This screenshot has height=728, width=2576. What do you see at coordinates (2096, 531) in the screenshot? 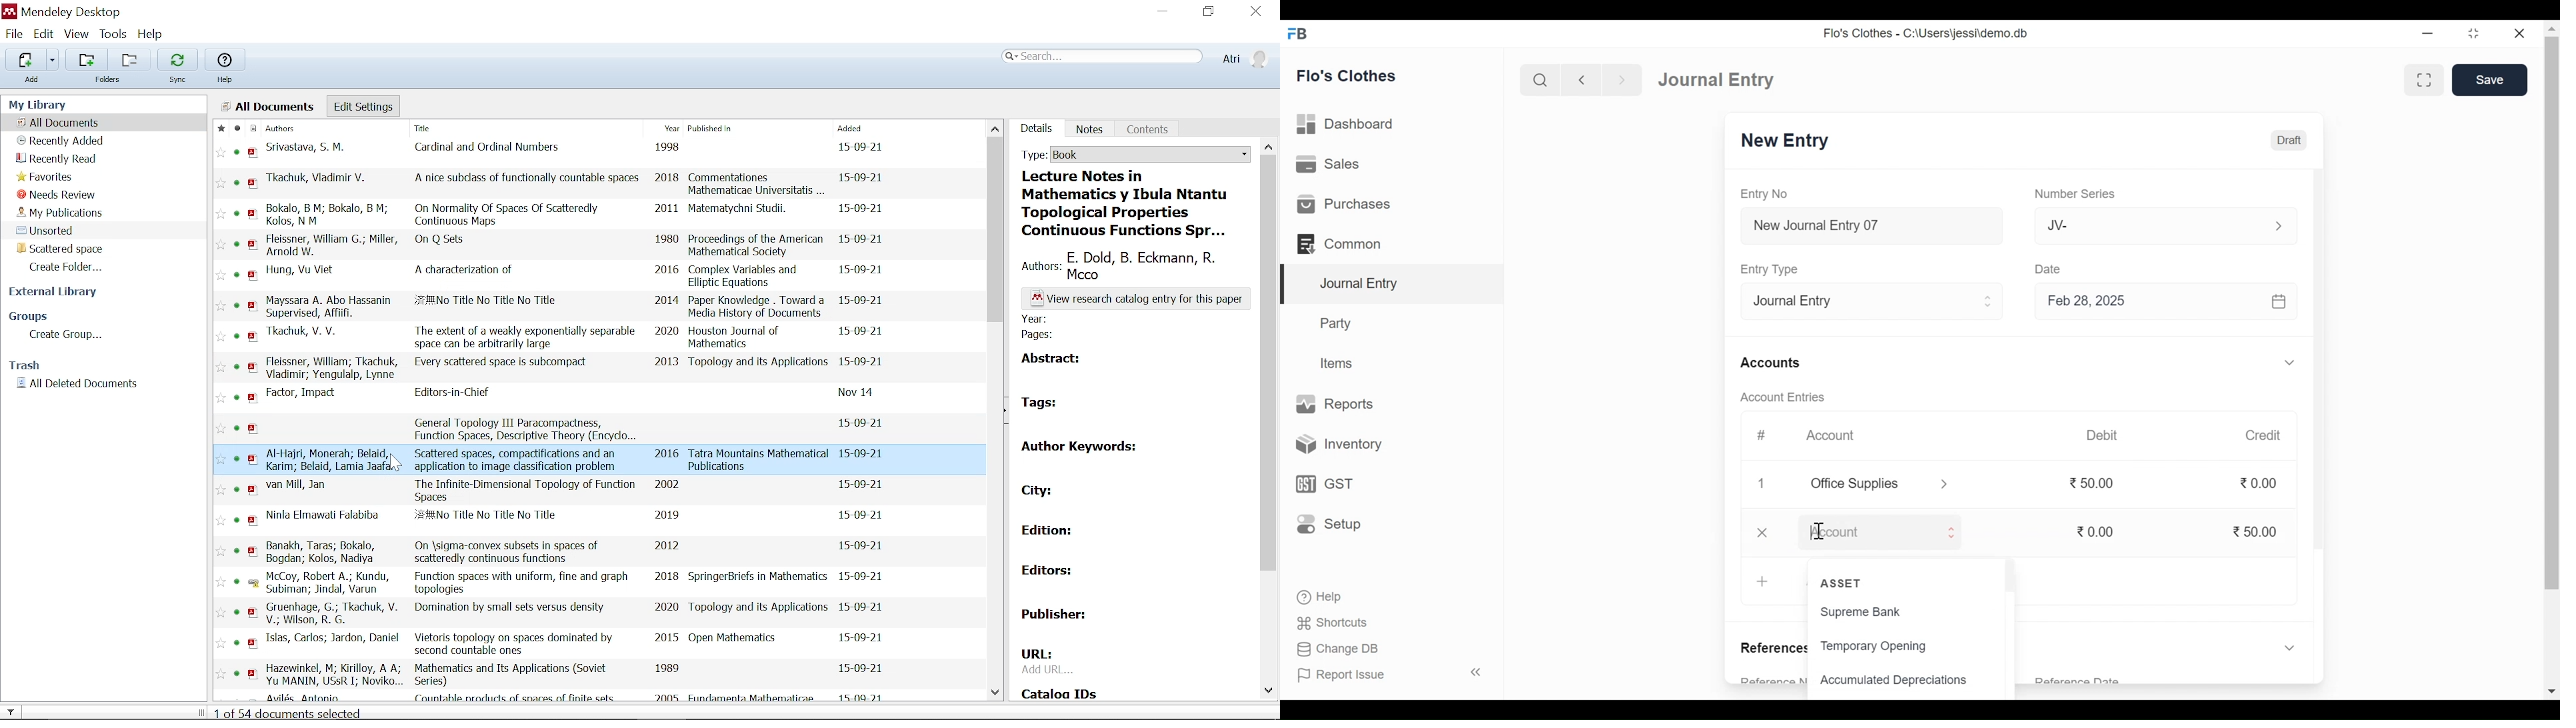
I see `0.00` at bounding box center [2096, 531].